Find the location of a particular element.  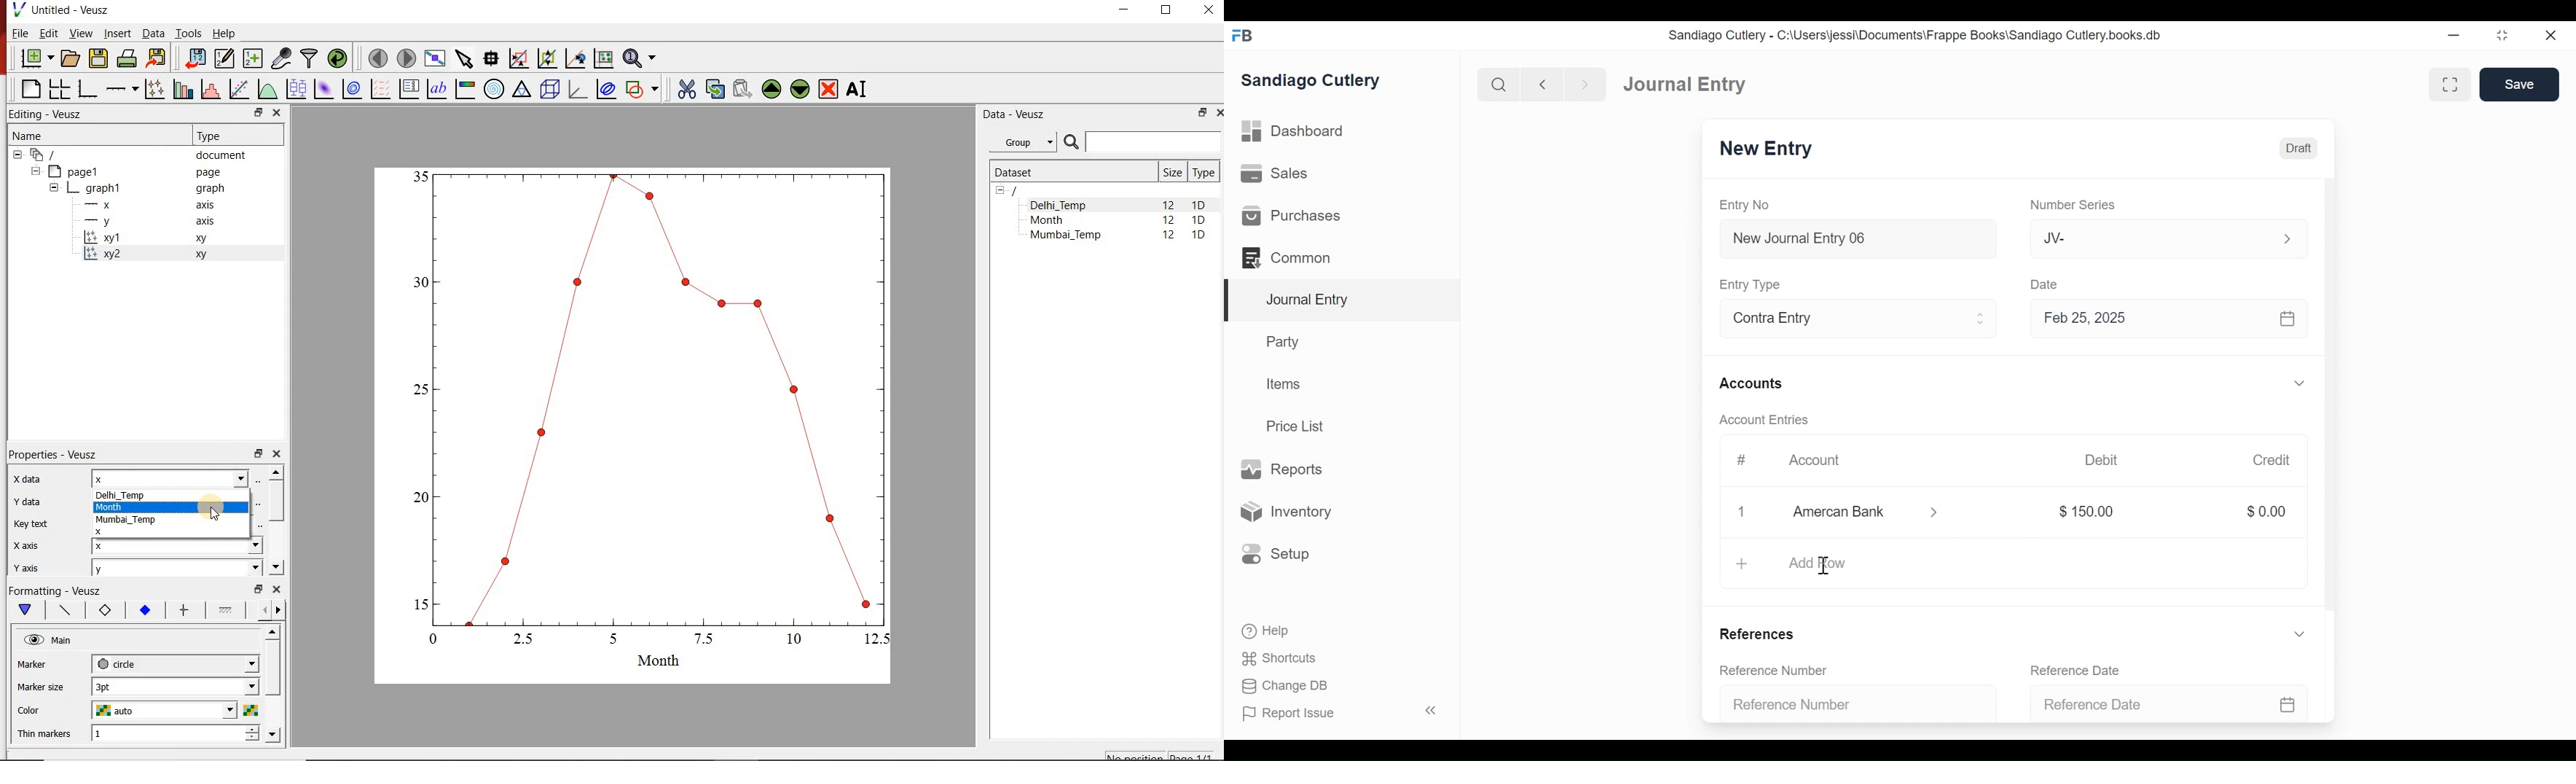

histogram of a dataset is located at coordinates (210, 89).